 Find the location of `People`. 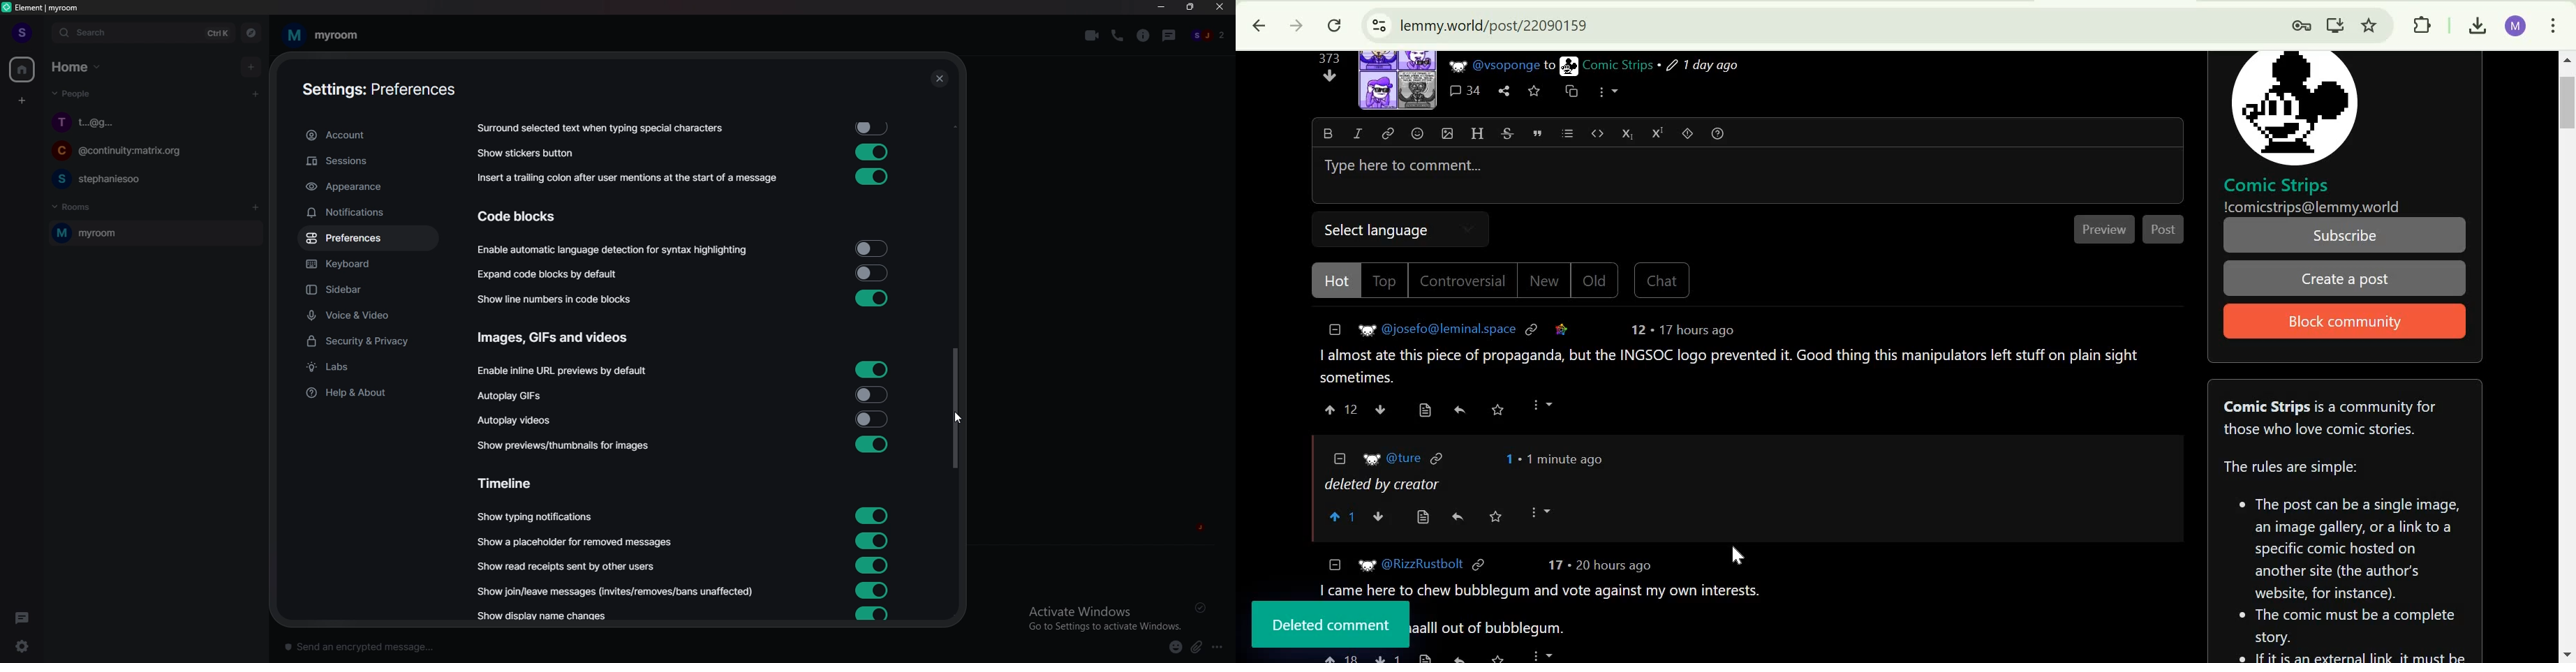

People is located at coordinates (69, 96).